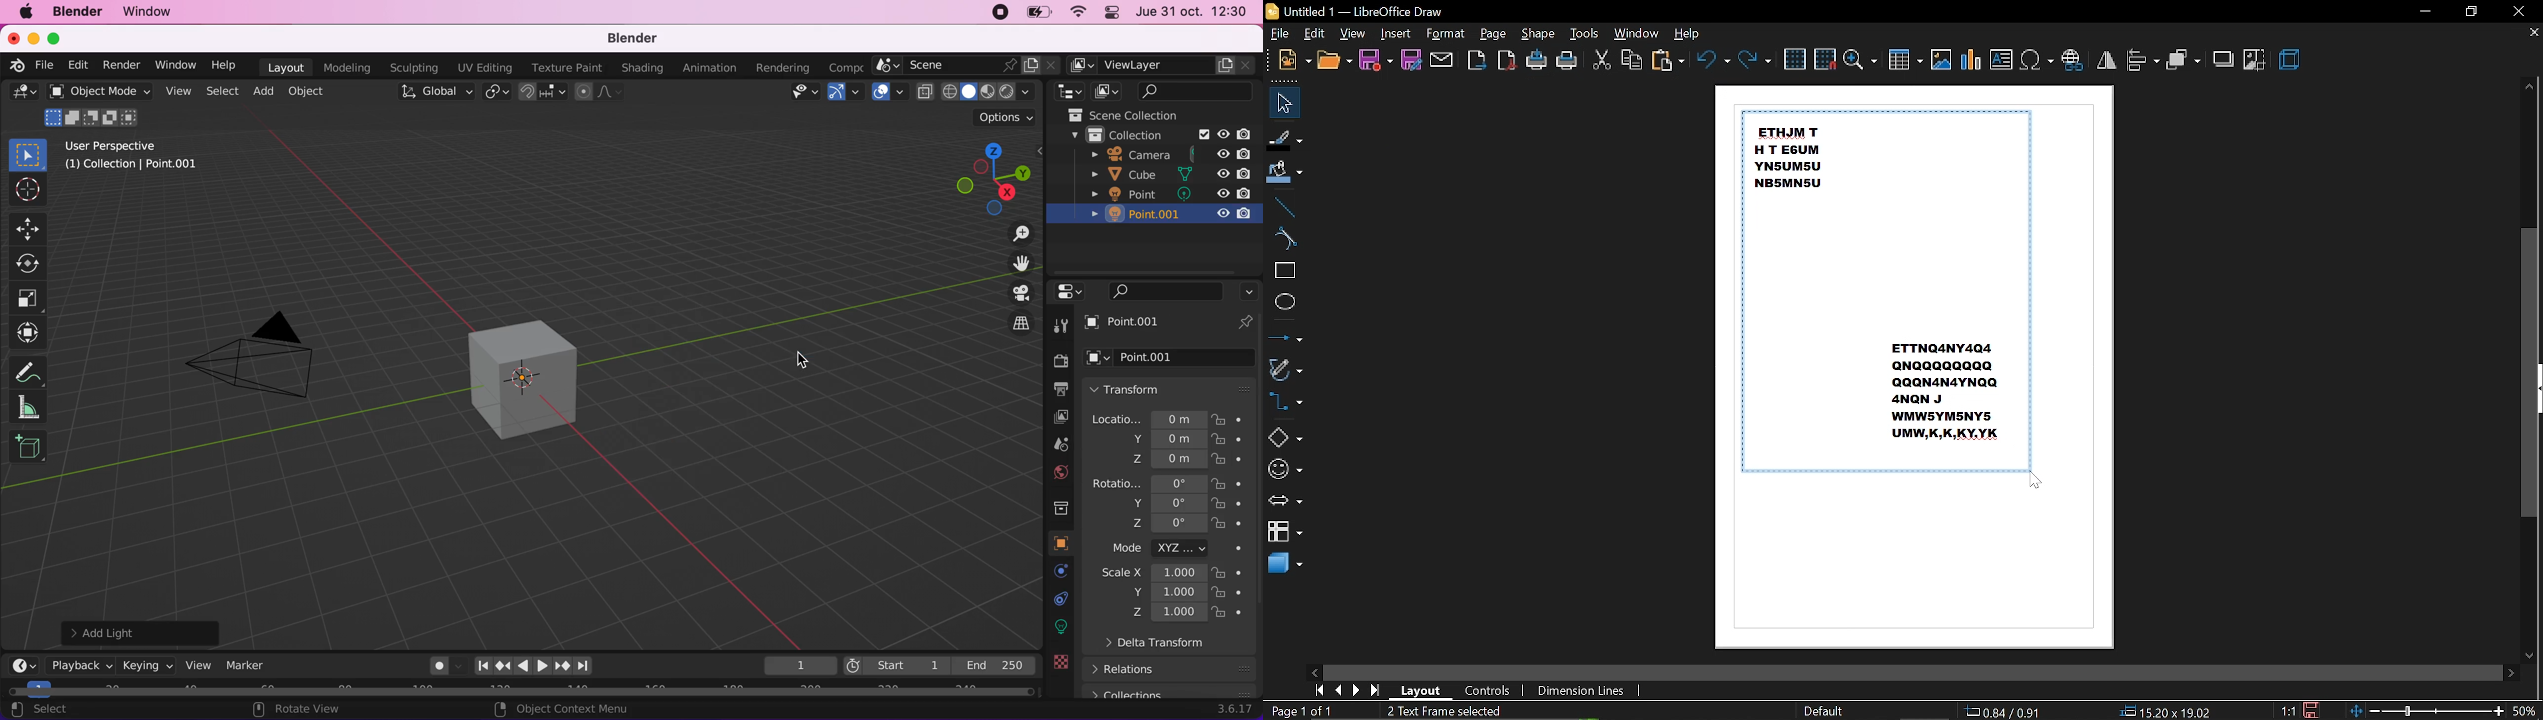 The image size is (2548, 728). I want to click on fill color, so click(1287, 173).